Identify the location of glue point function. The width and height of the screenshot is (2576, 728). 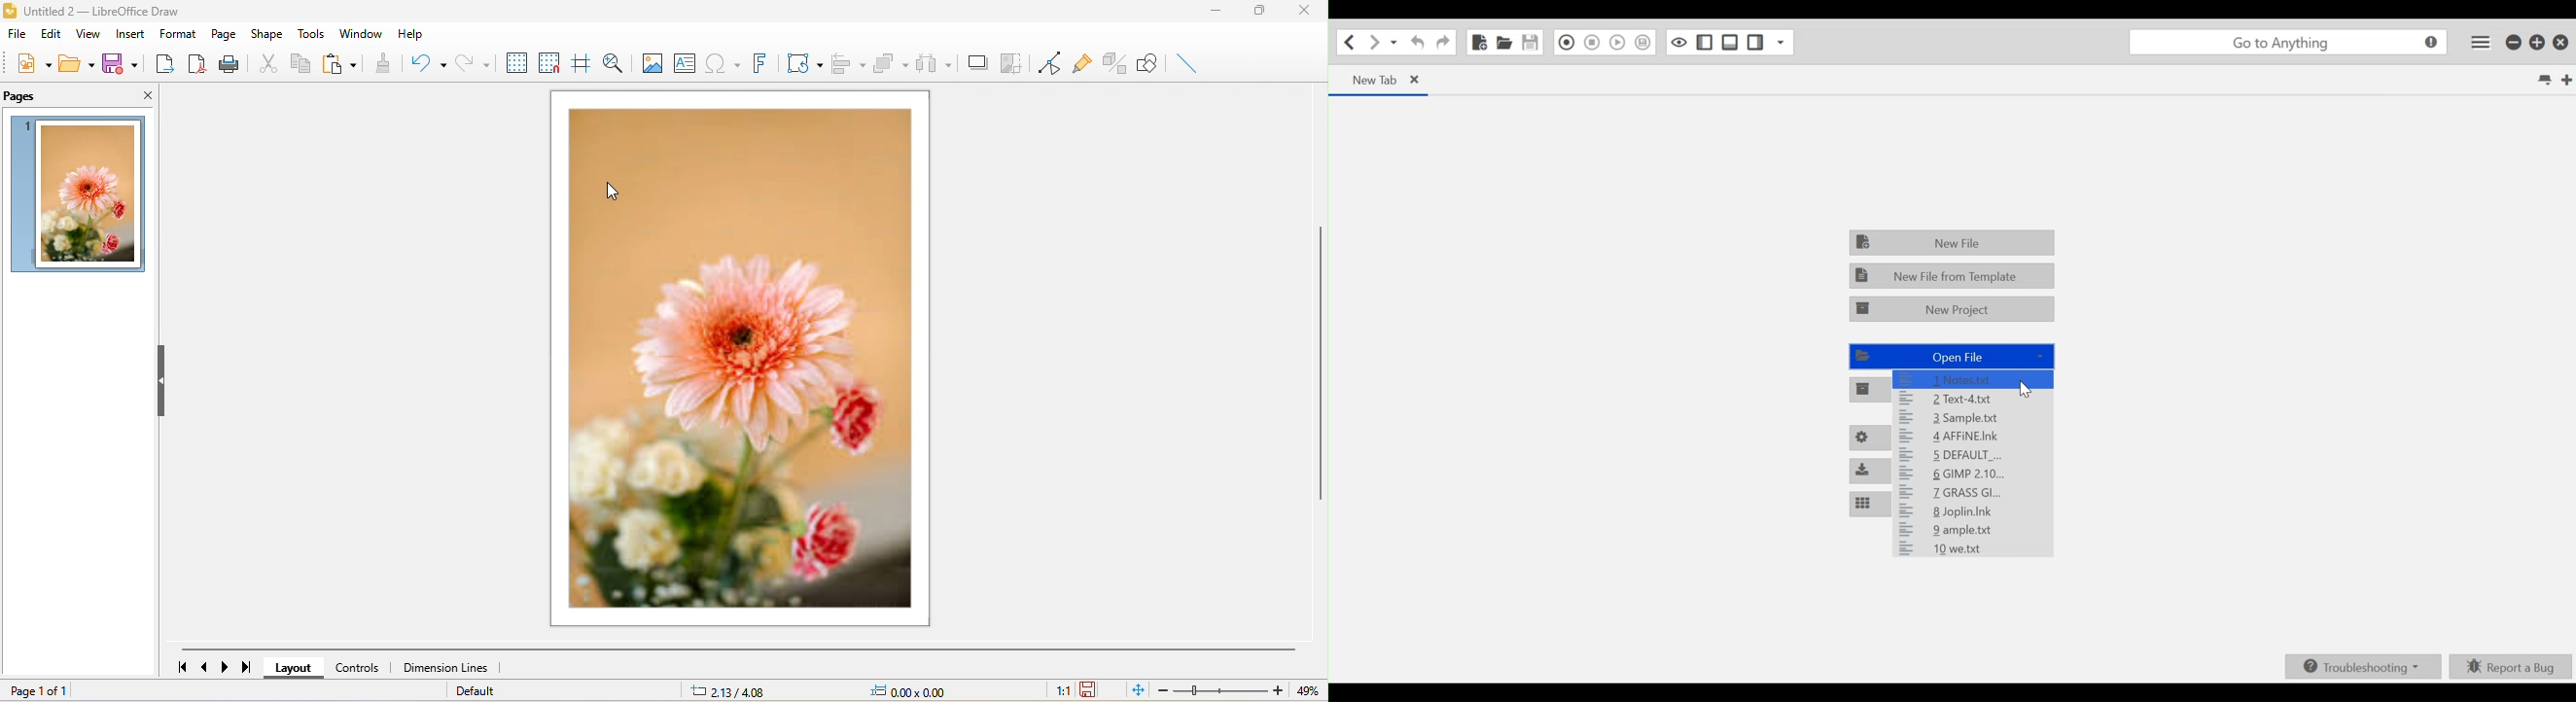
(1081, 60).